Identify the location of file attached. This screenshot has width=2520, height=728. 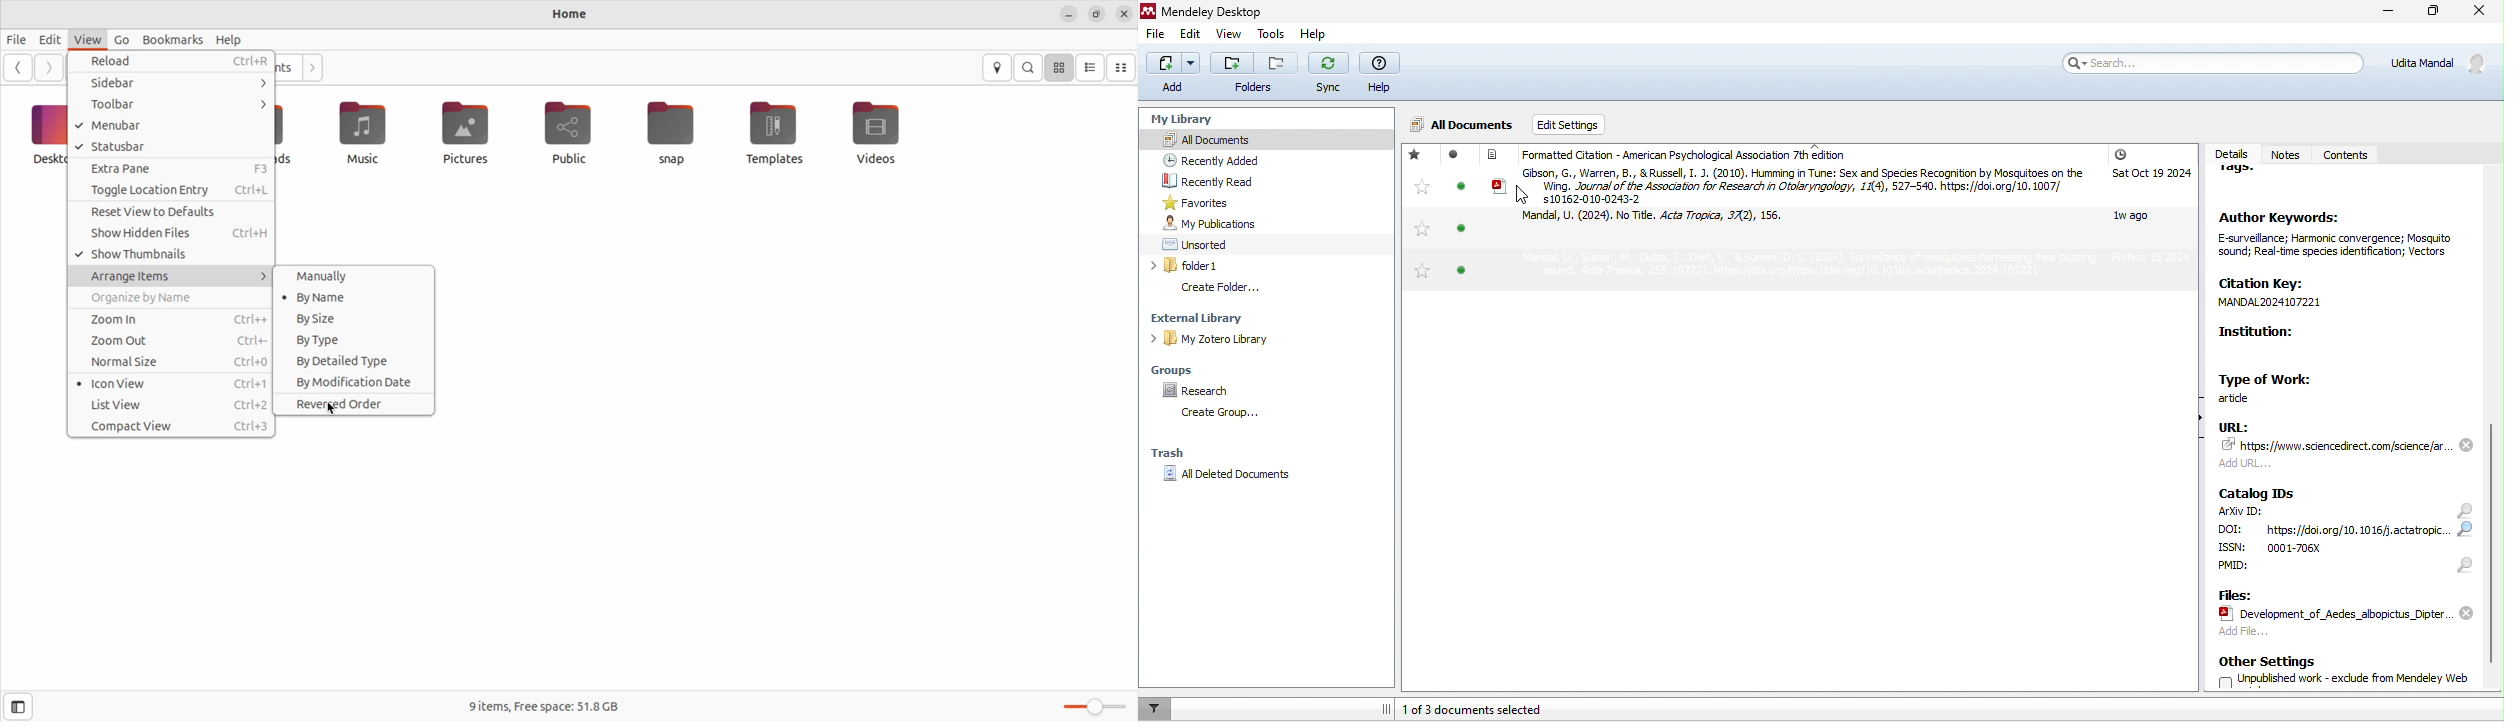
(2346, 614).